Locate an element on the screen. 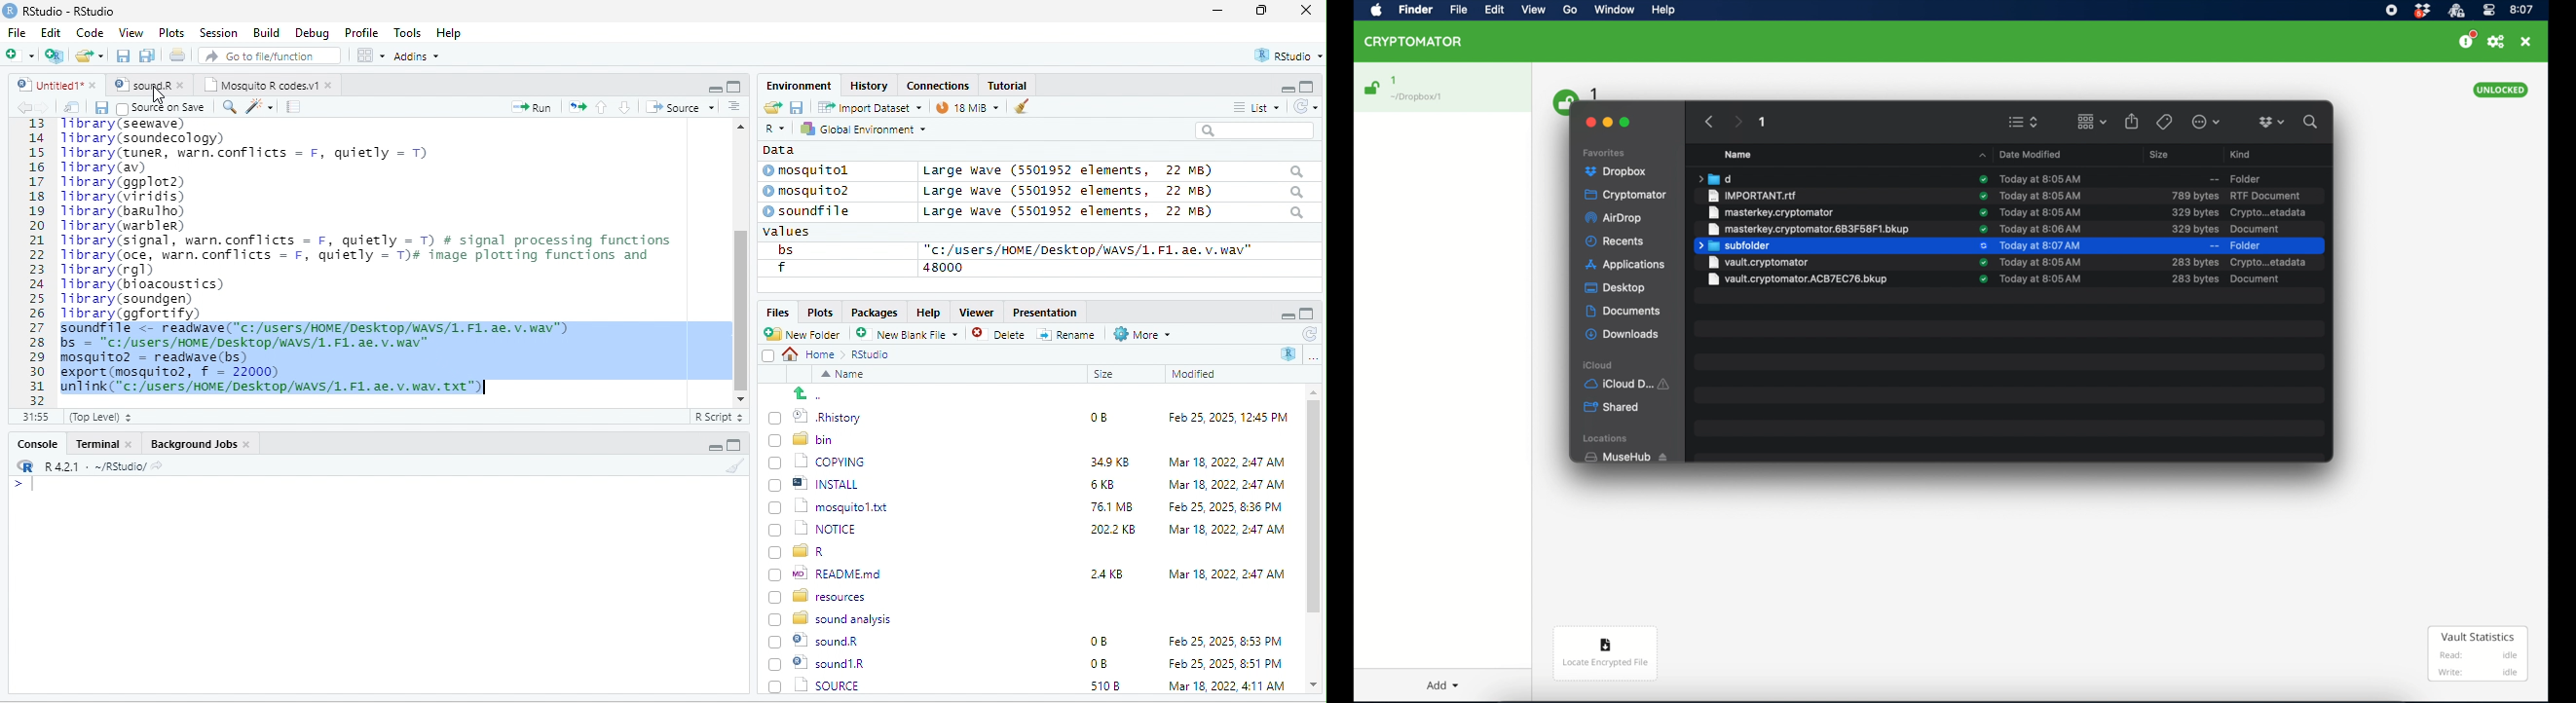 The width and height of the screenshot is (2576, 728). minimize is located at coordinates (714, 88).